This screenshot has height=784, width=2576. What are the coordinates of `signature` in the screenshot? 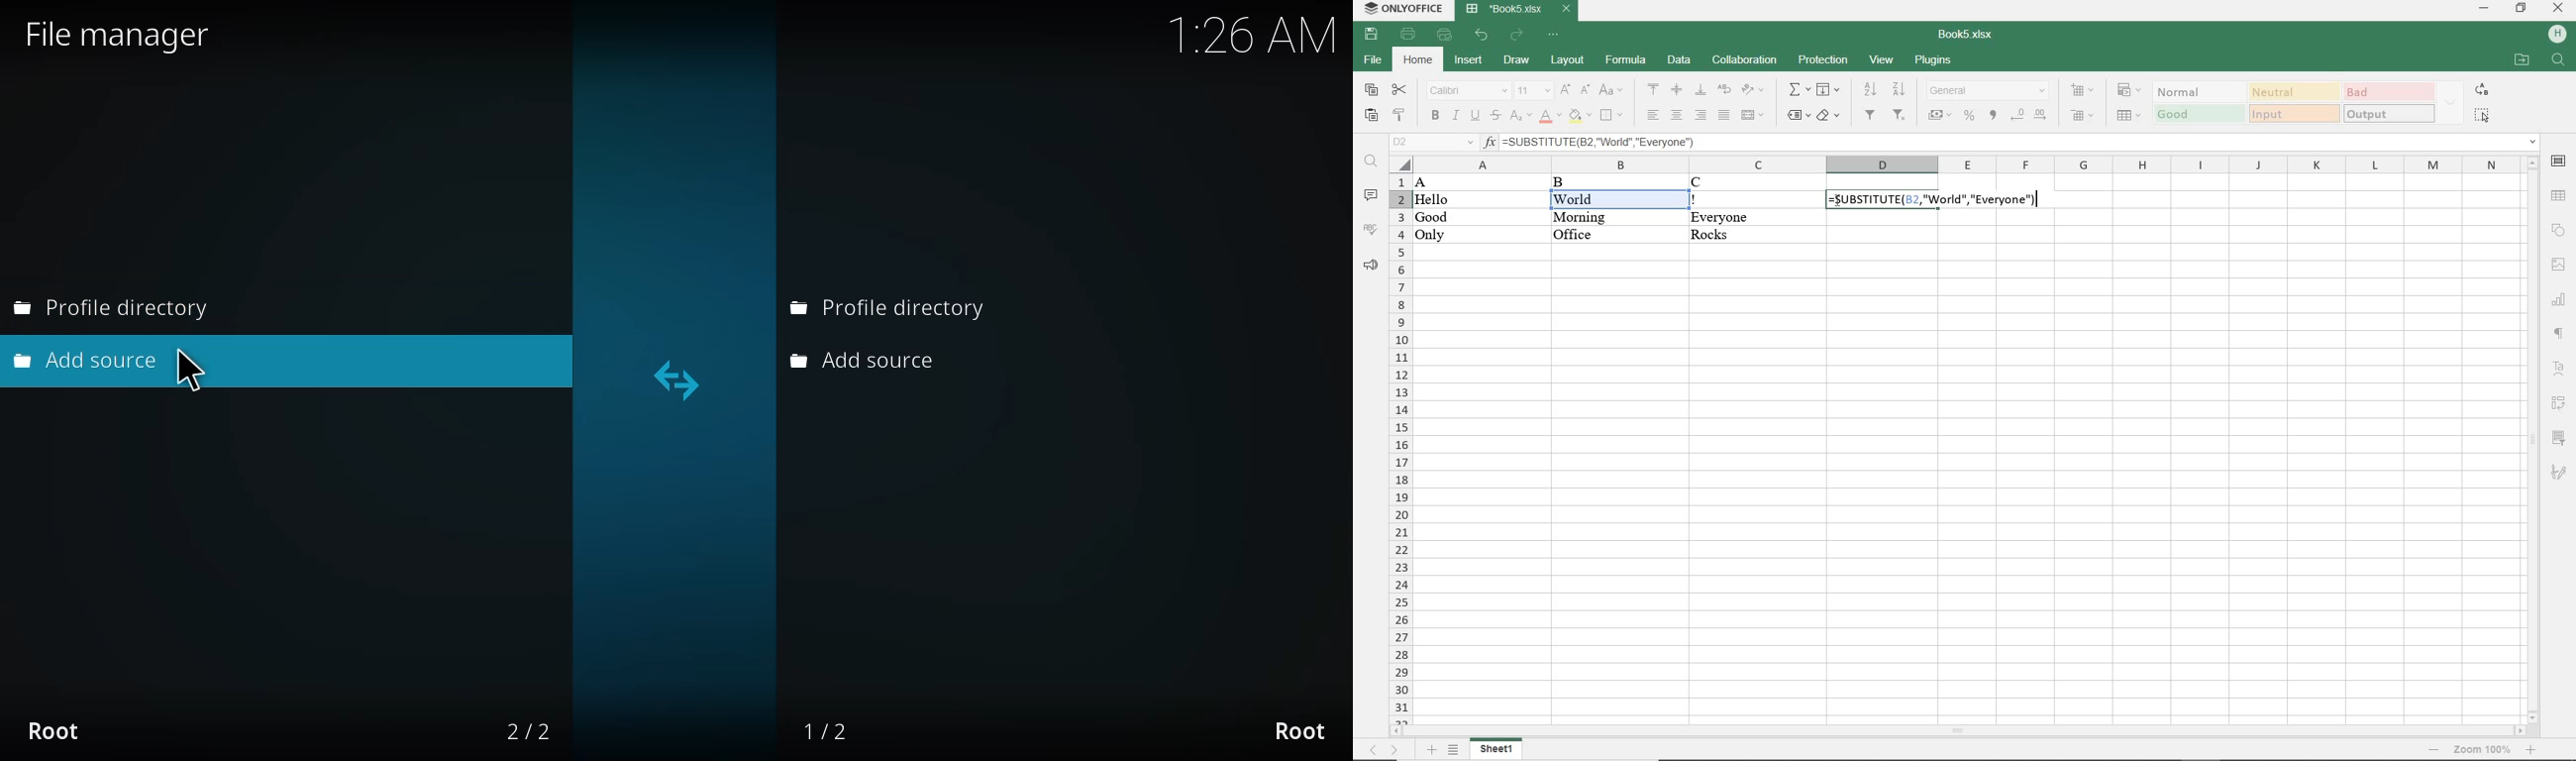 It's located at (2561, 469).